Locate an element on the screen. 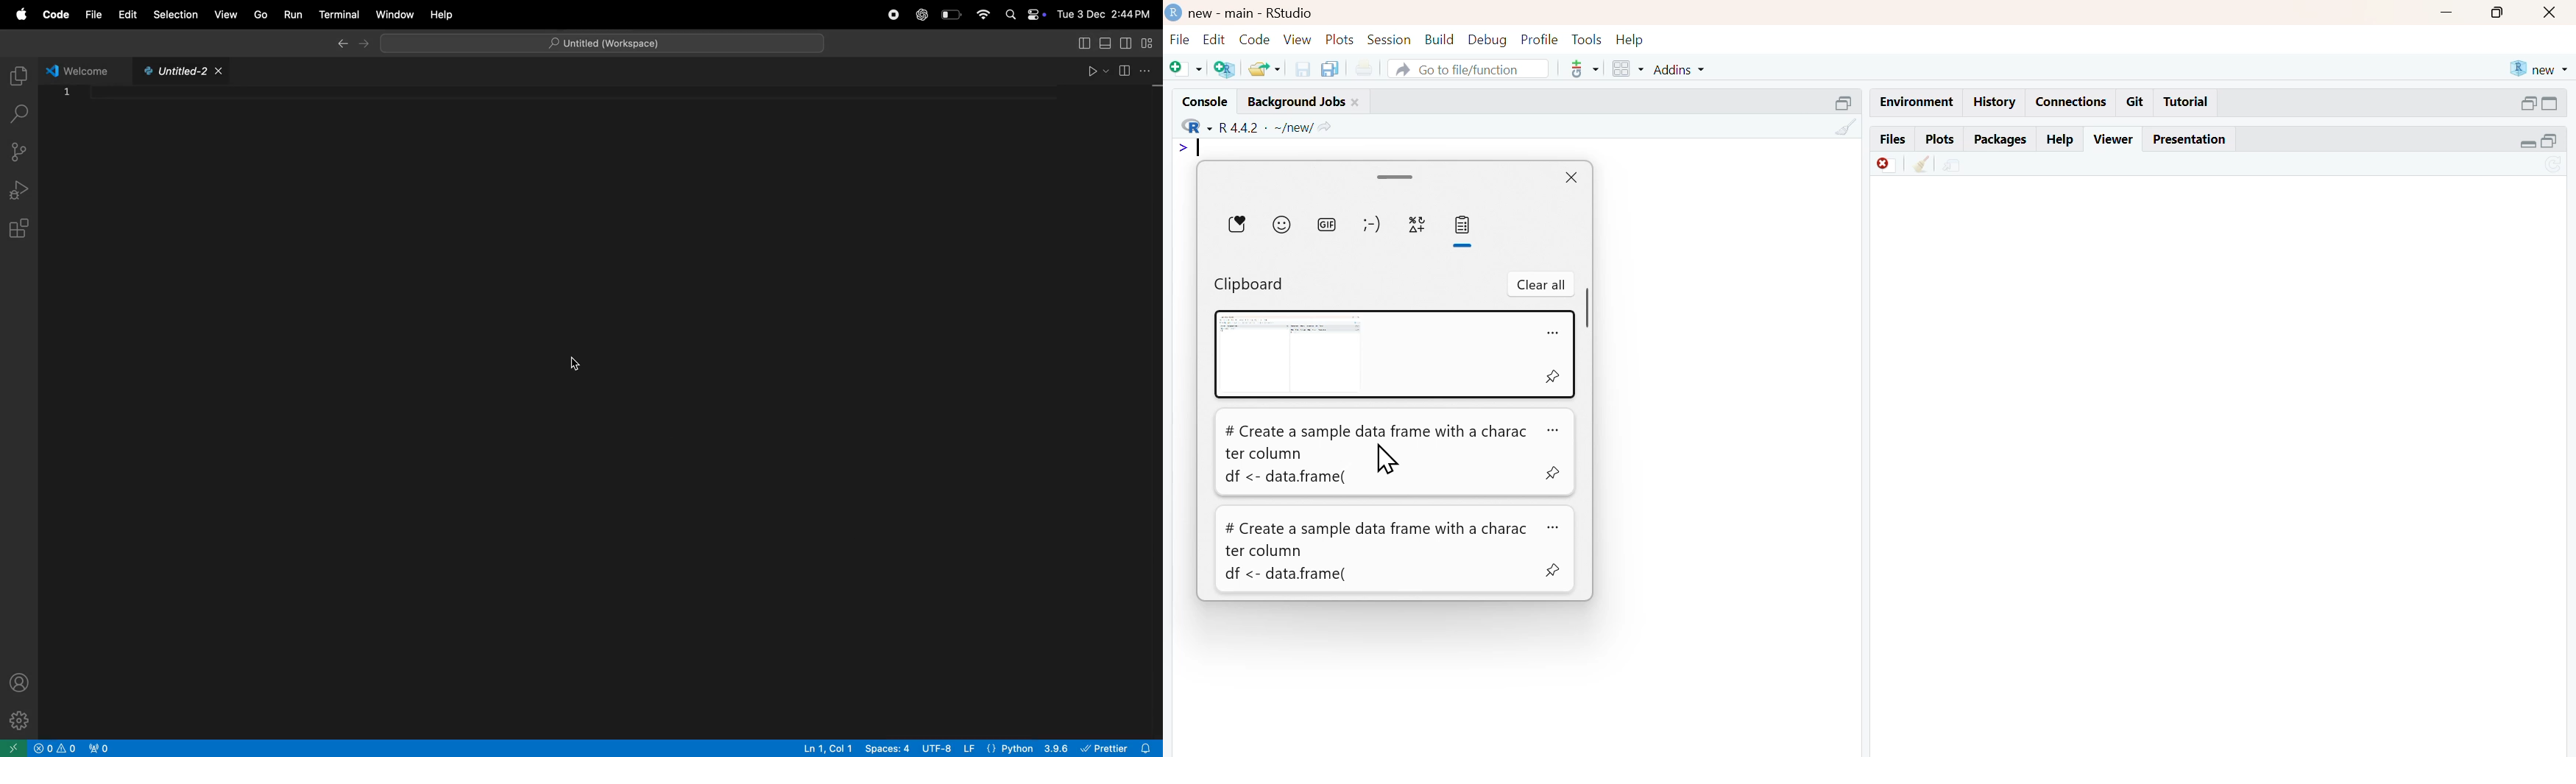 This screenshot has height=784, width=2576. scrollbar is located at coordinates (1588, 306).